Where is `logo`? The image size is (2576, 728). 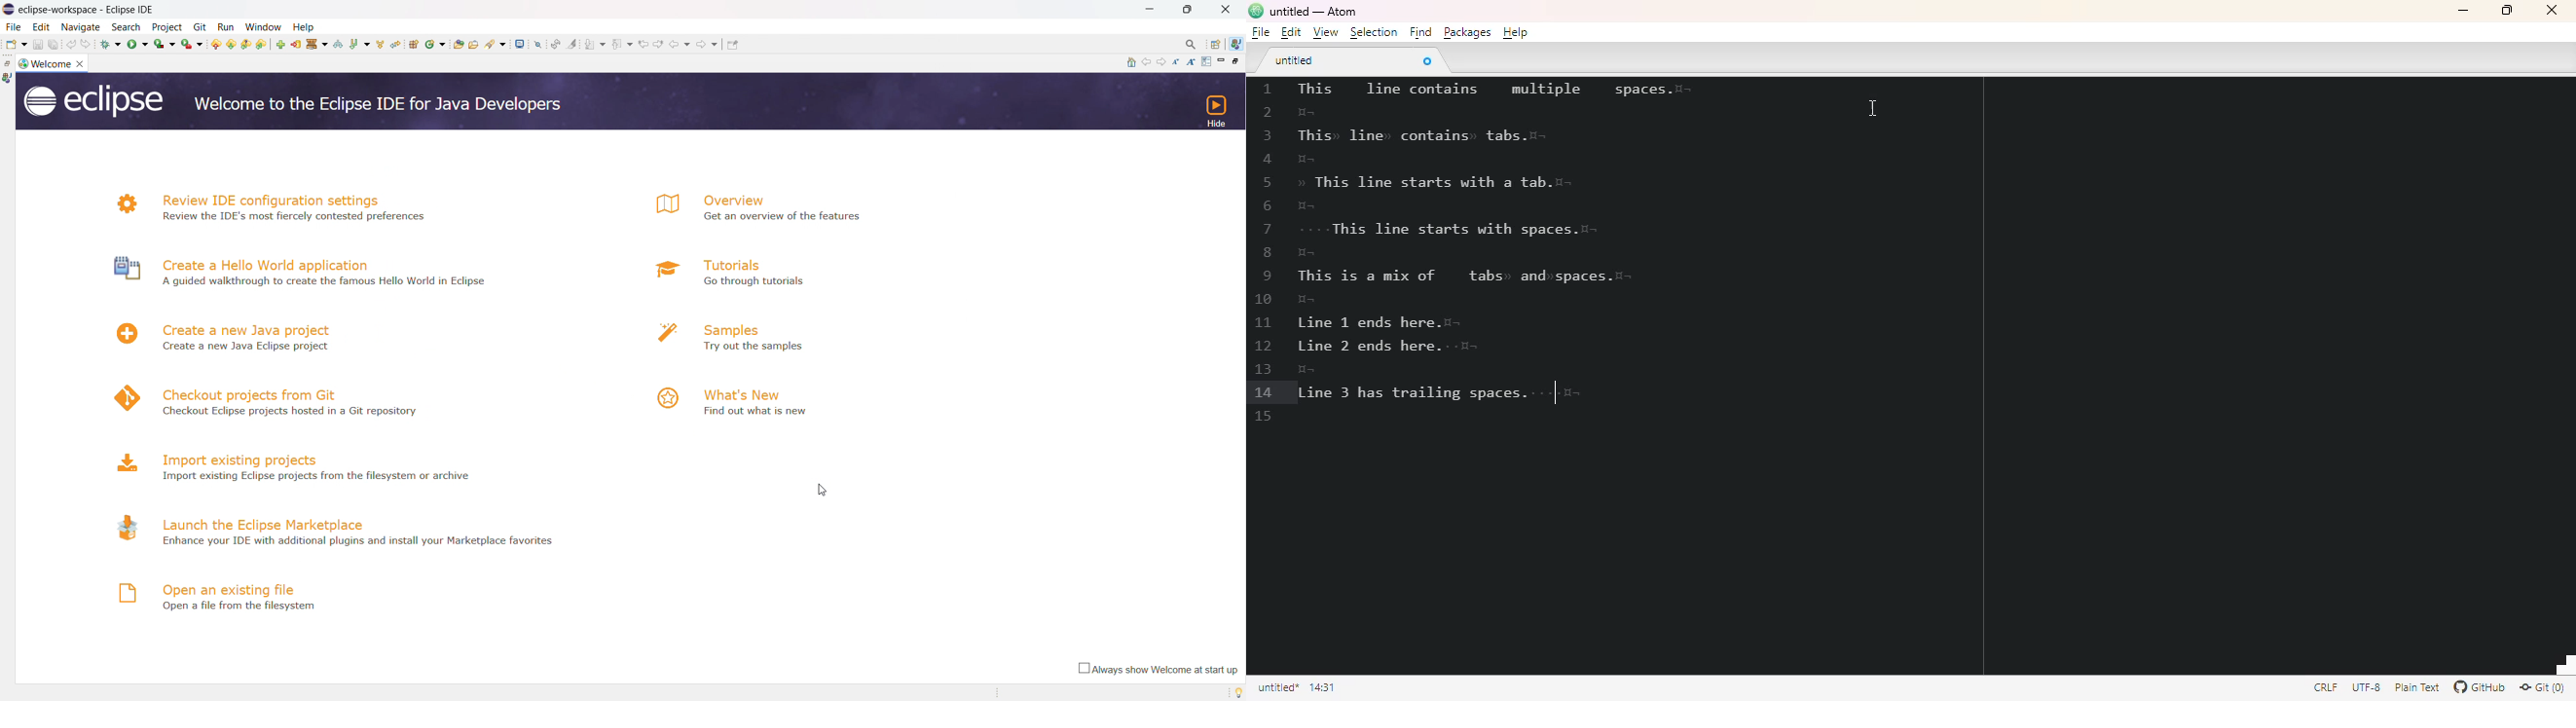 logo is located at coordinates (121, 270).